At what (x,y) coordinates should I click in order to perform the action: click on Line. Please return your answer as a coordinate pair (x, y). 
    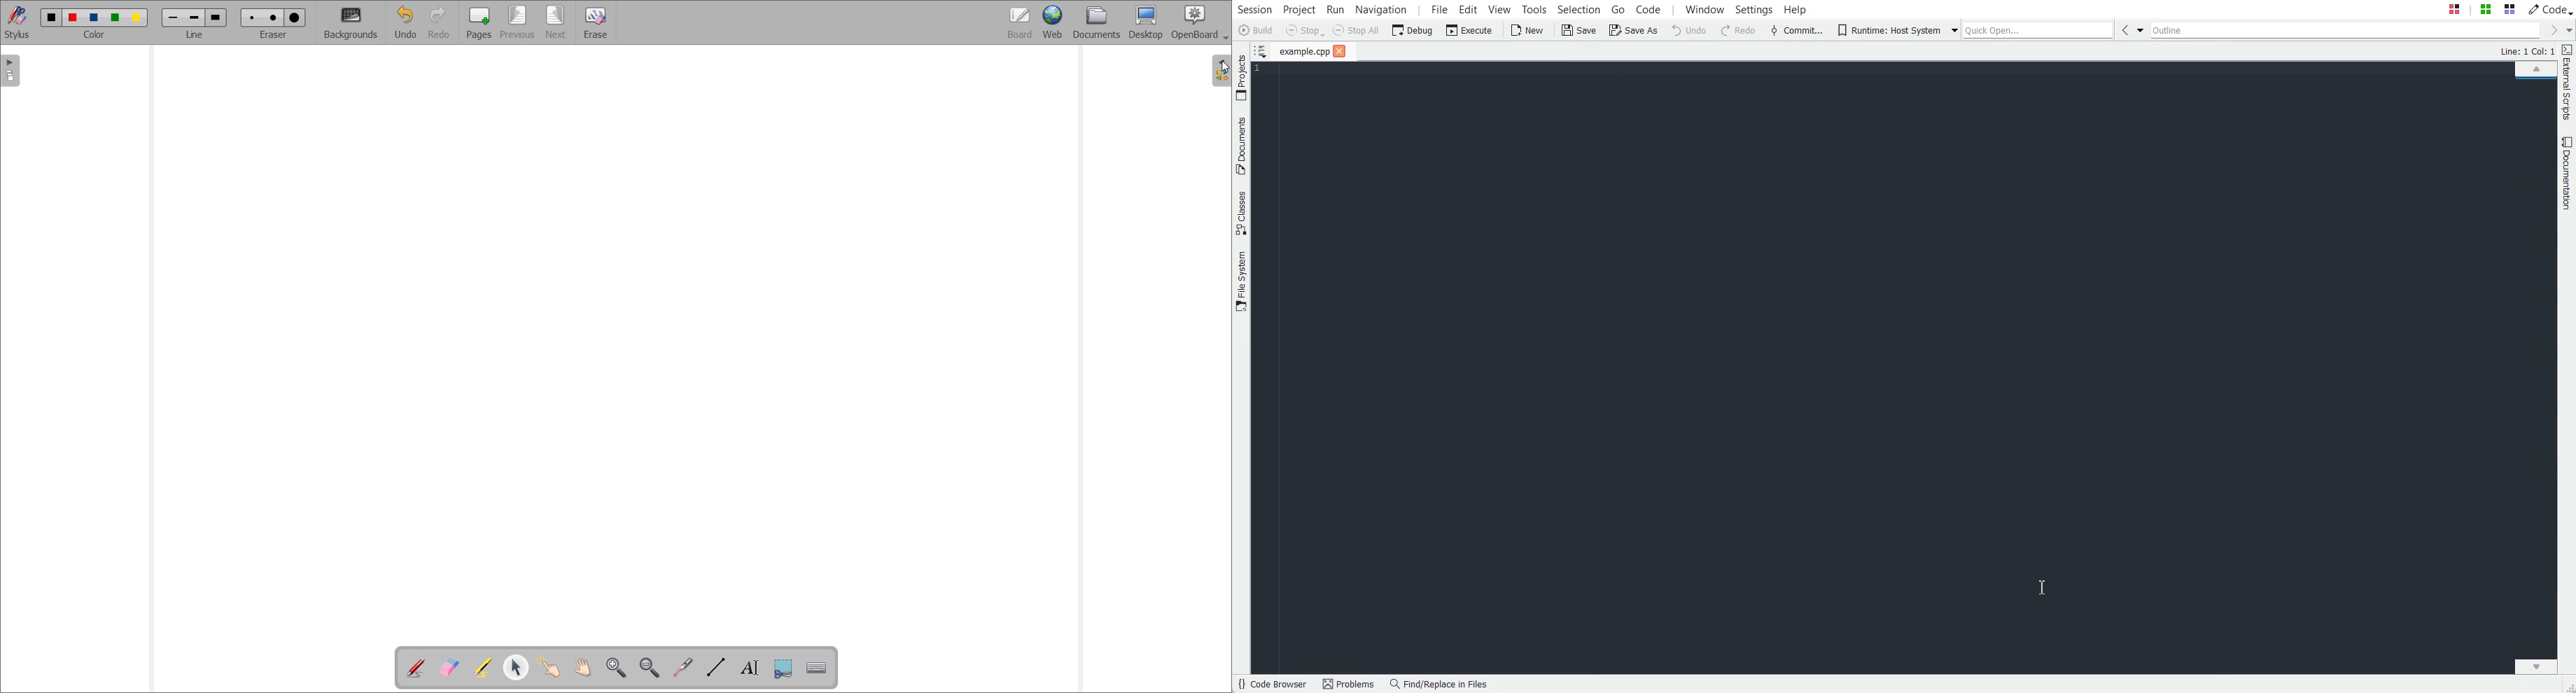
    Looking at the image, I should click on (195, 35).